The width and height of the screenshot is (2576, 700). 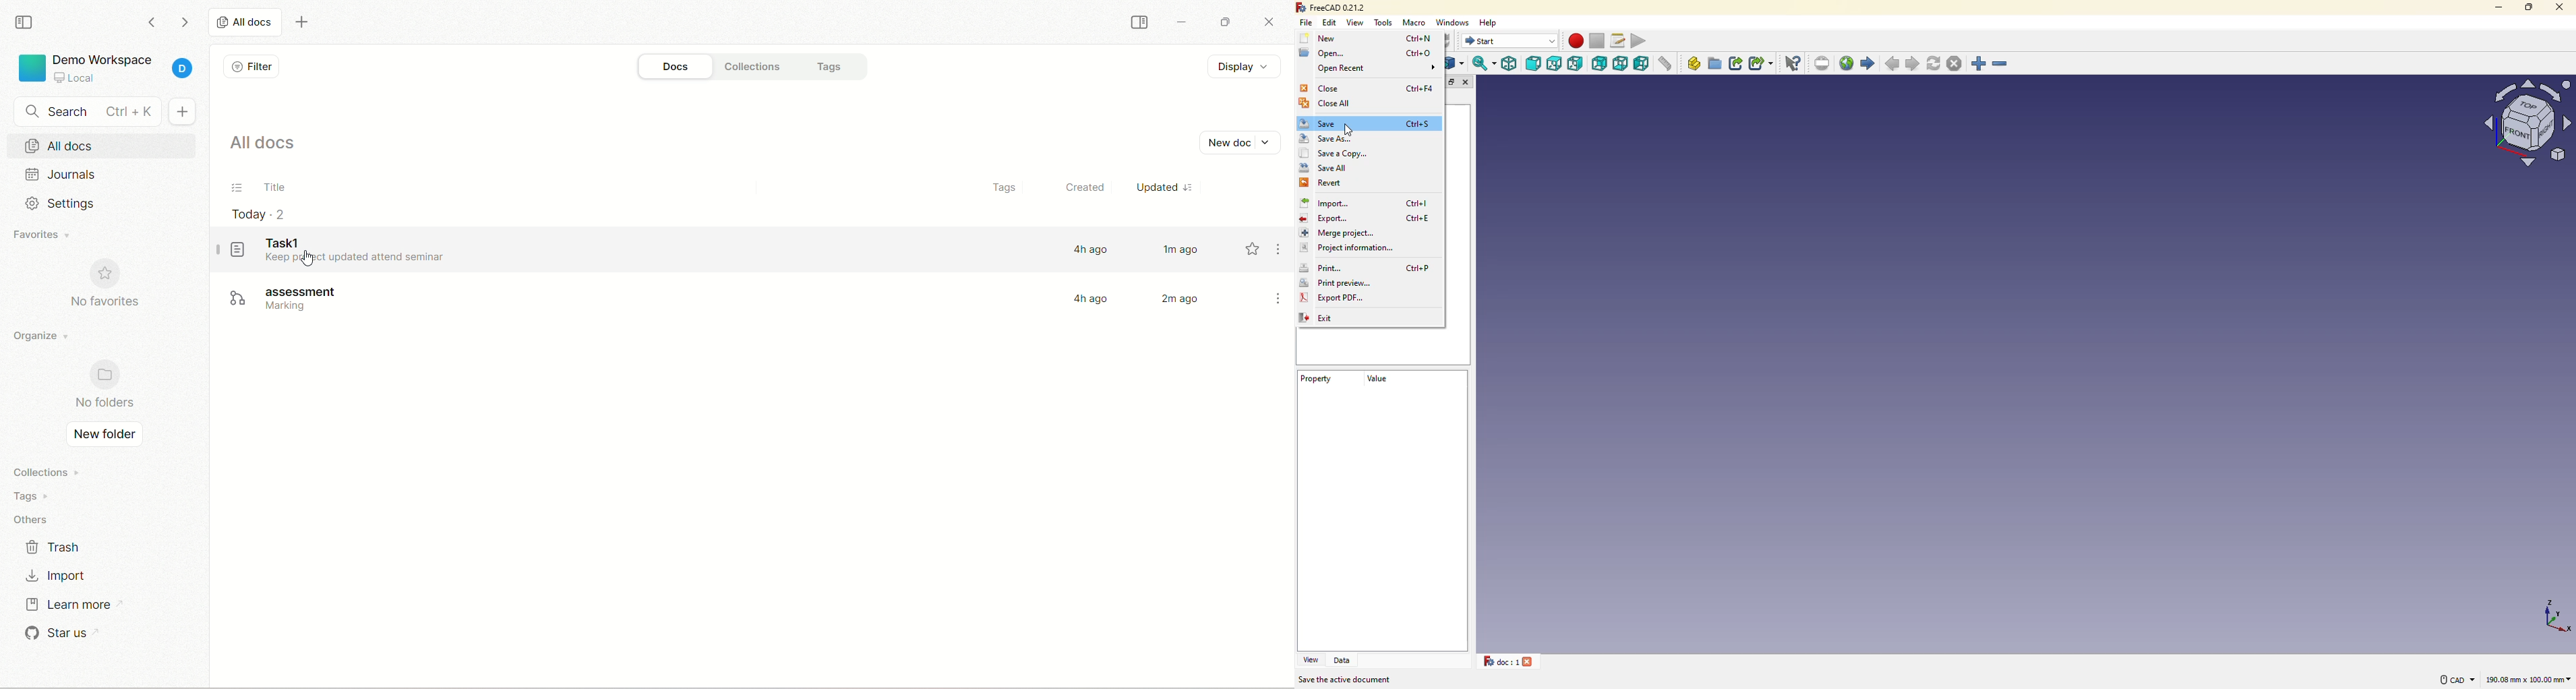 I want to click on what's this, so click(x=1794, y=63).